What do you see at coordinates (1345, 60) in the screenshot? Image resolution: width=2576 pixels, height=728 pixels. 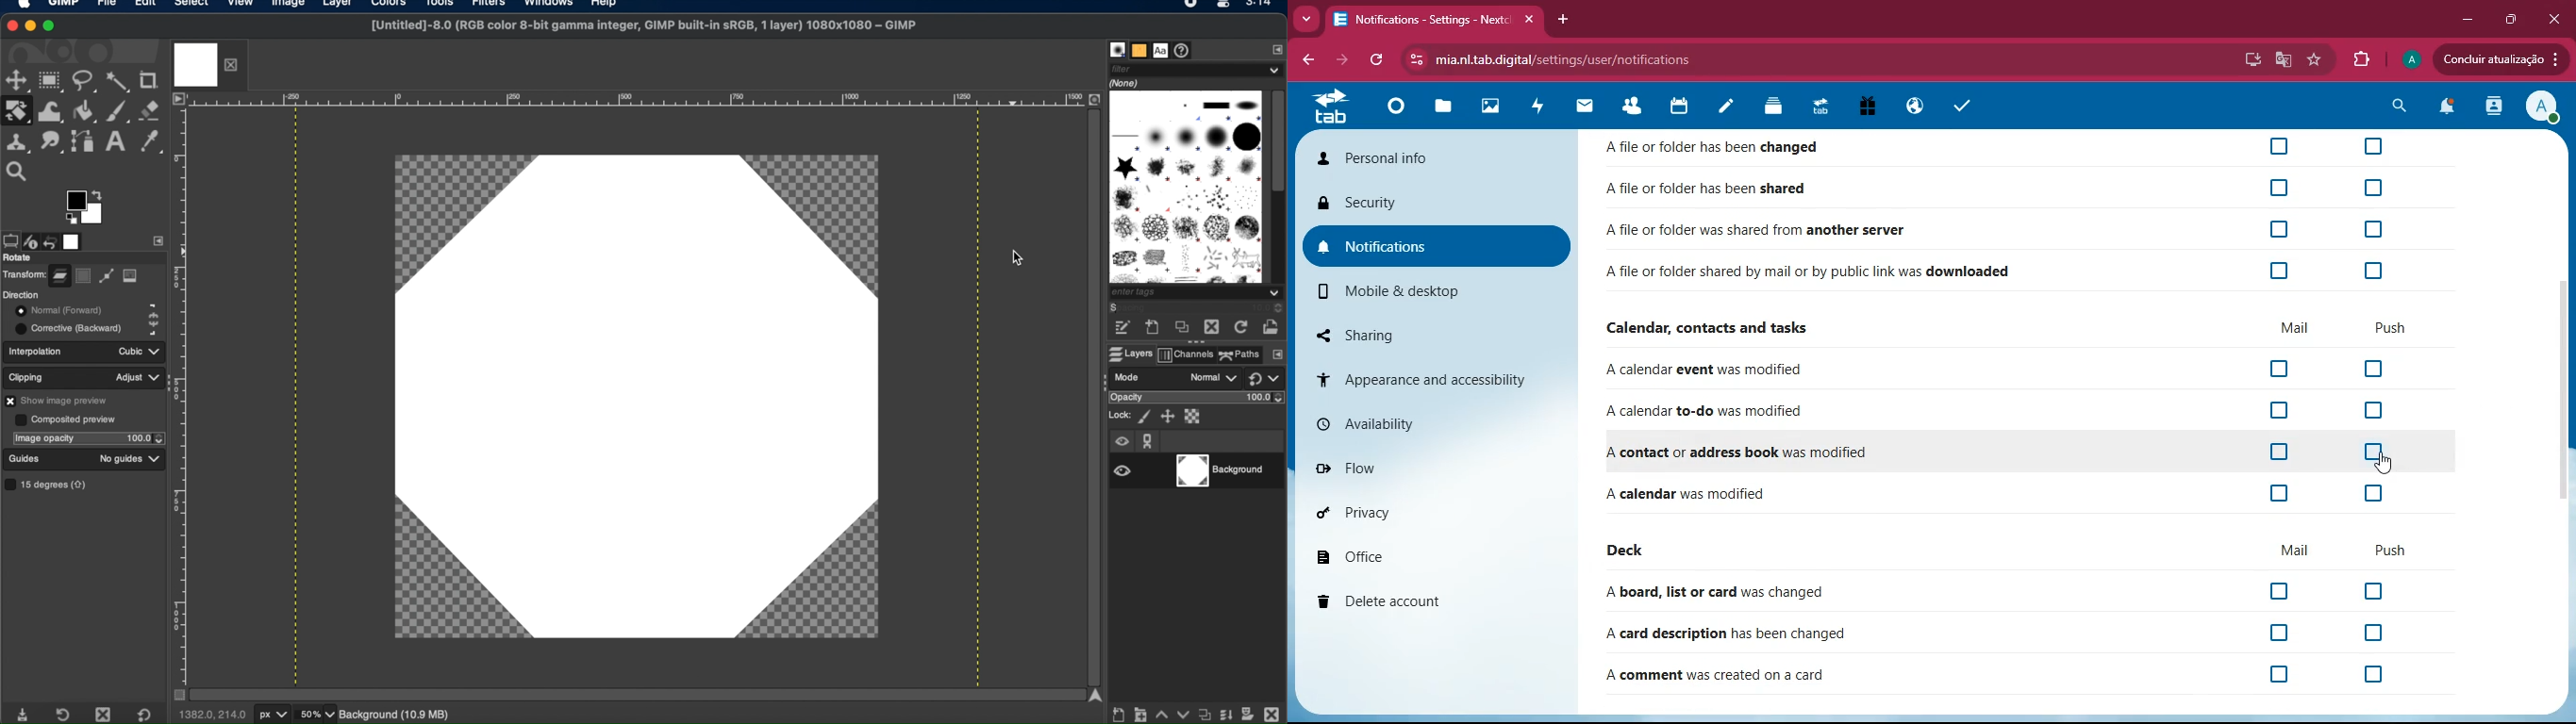 I see `forward` at bounding box center [1345, 60].